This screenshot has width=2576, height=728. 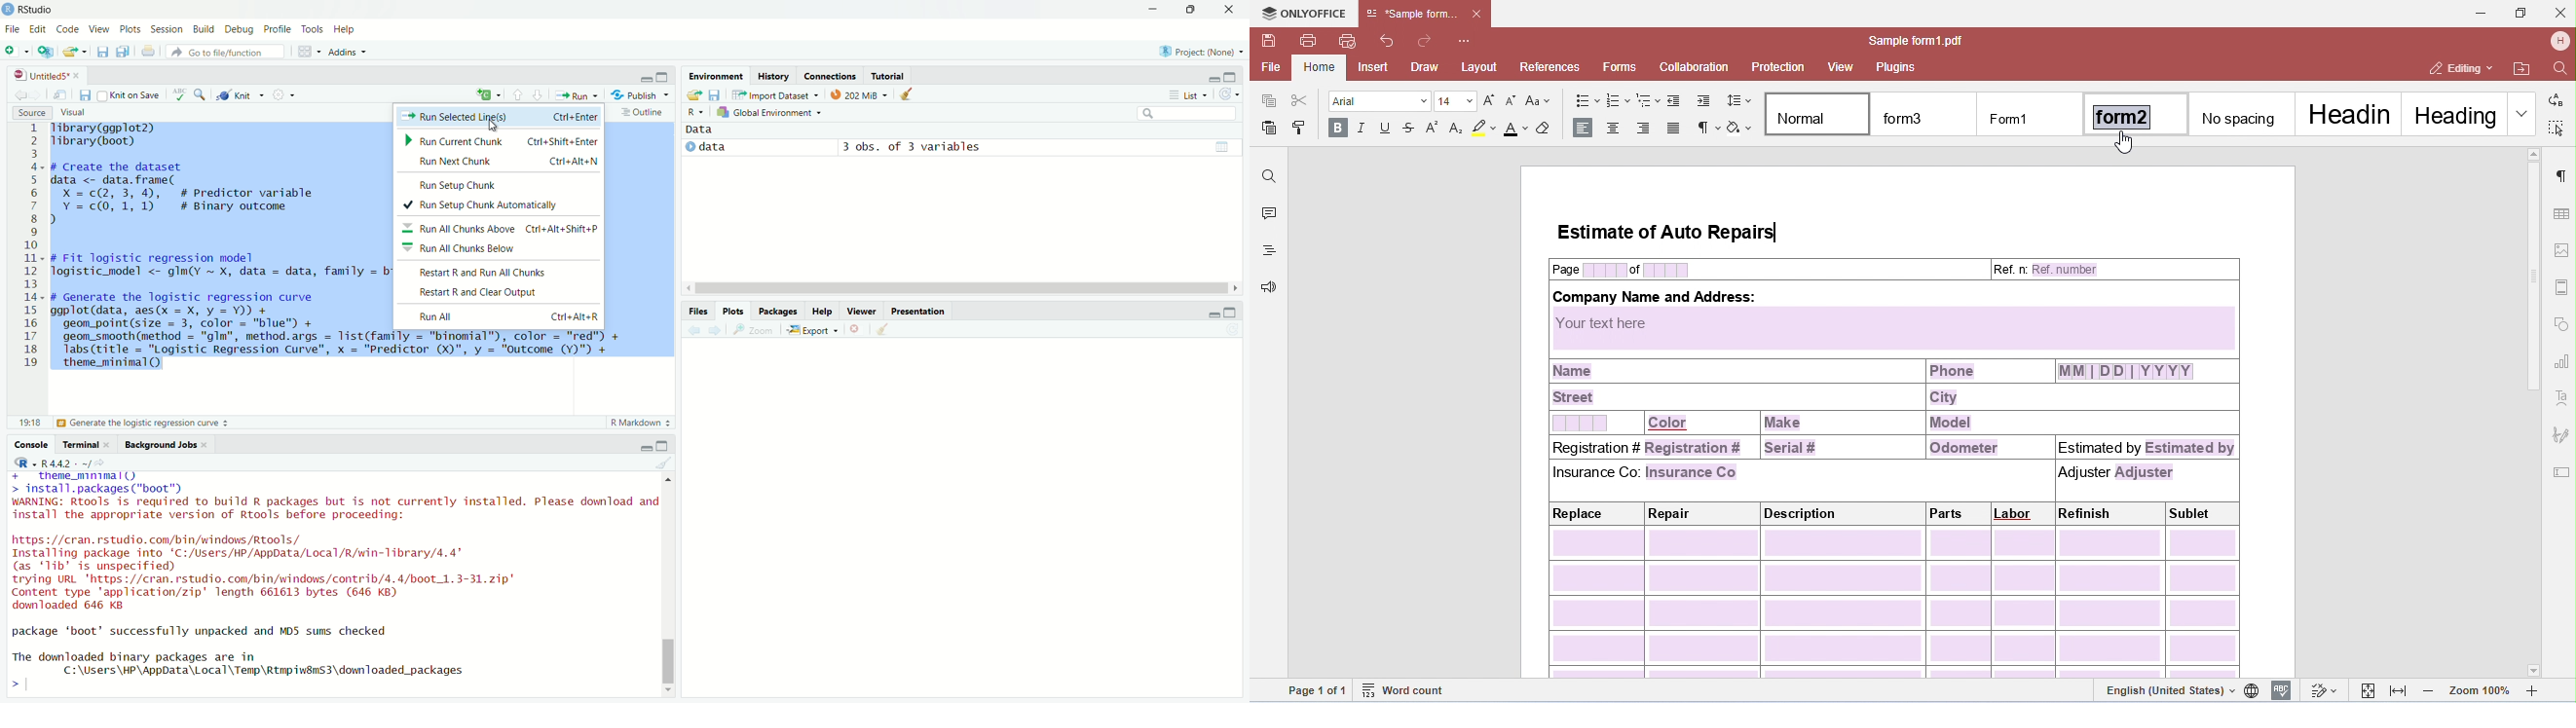 I want to click on Plots, so click(x=734, y=310).